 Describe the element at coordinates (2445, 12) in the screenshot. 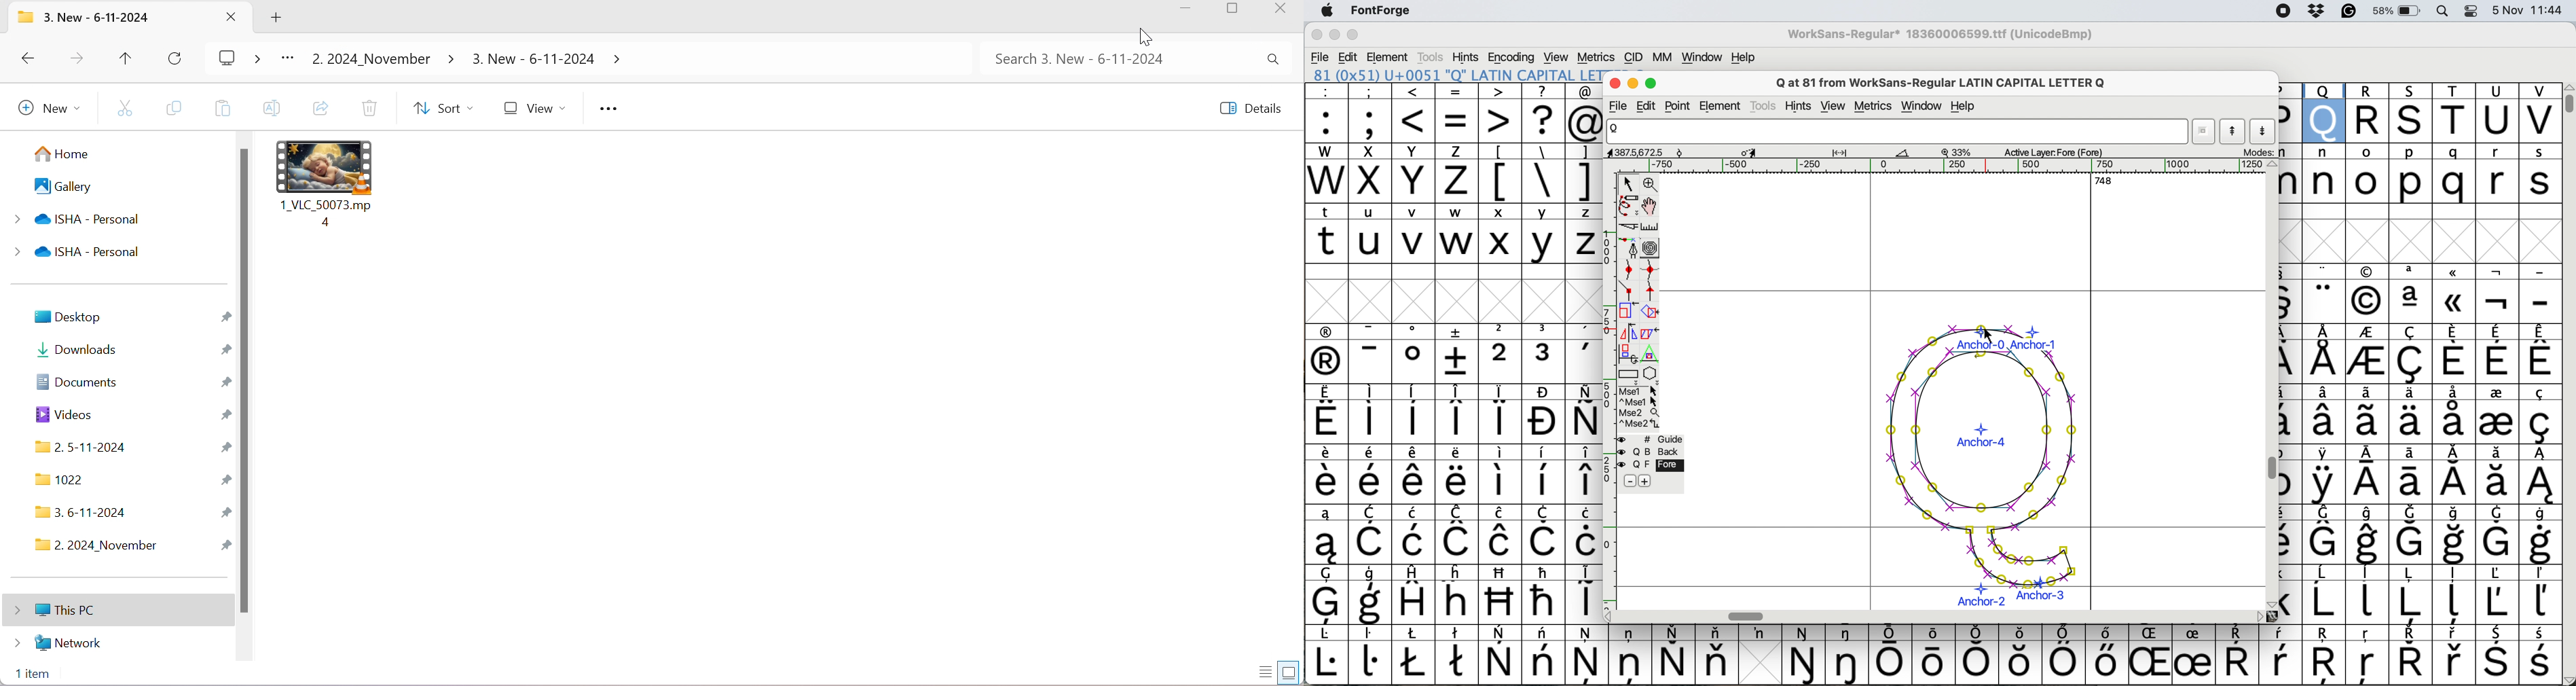

I see `spotlight search` at that location.